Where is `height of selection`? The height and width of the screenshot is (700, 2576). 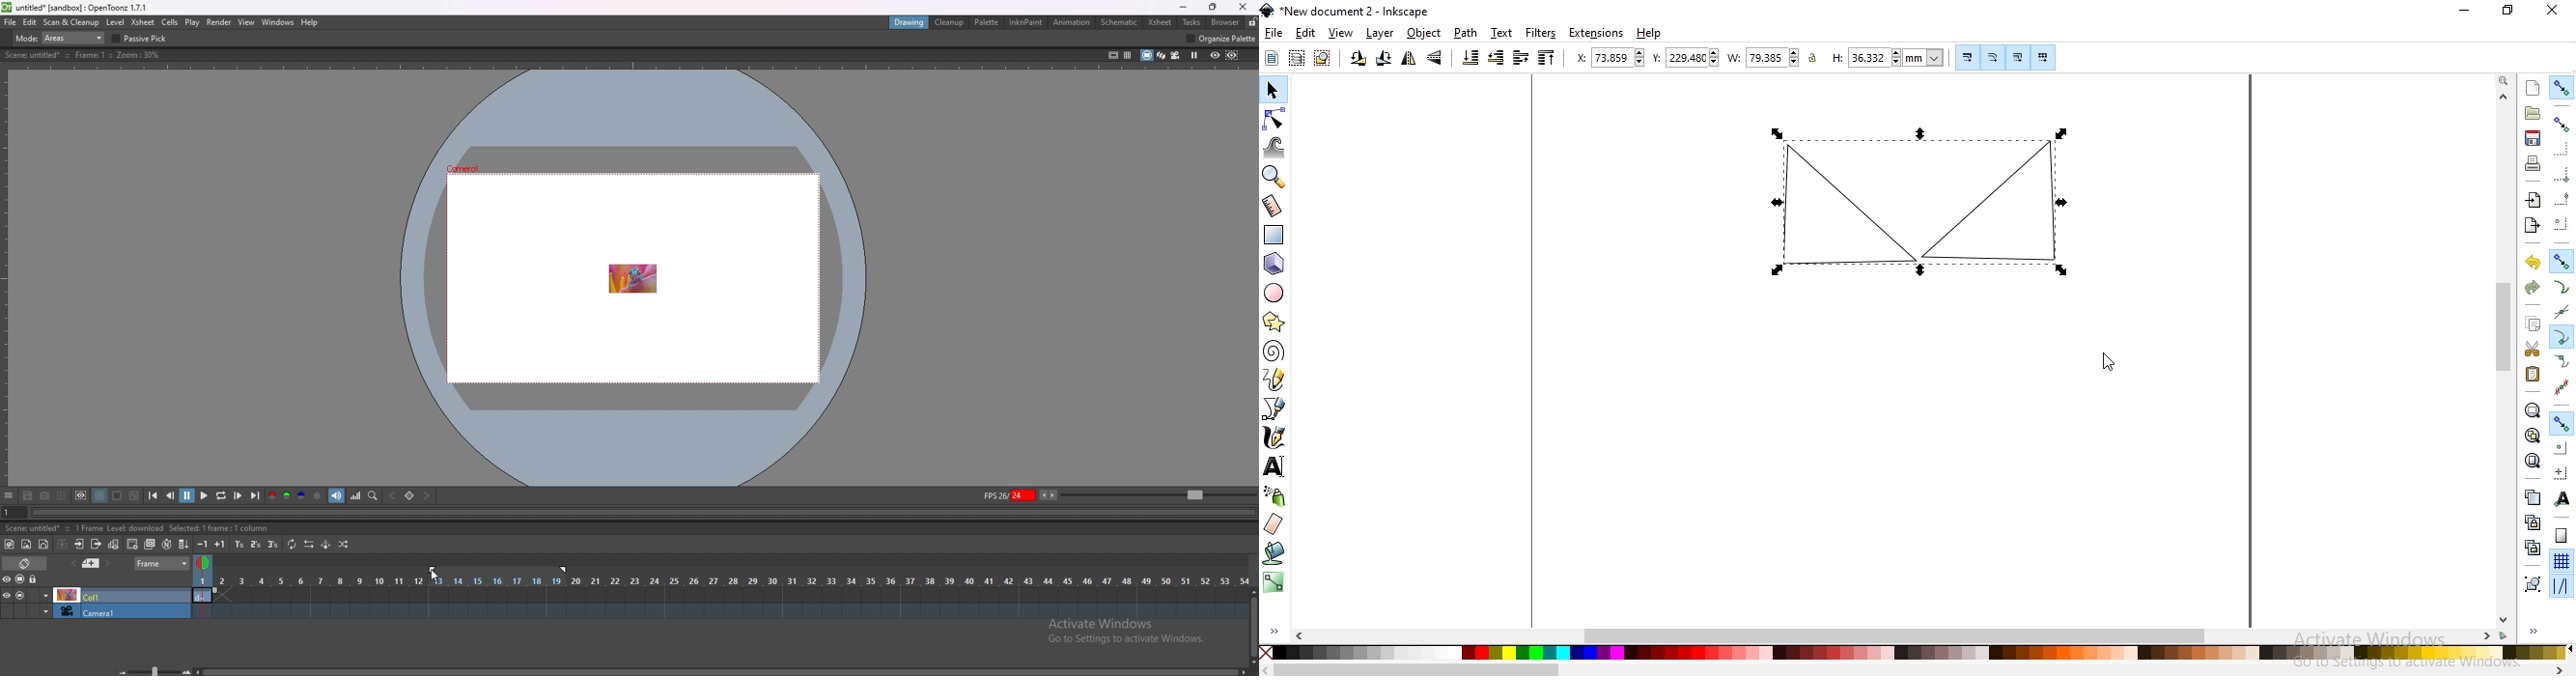
height of selection is located at coordinates (1889, 58).